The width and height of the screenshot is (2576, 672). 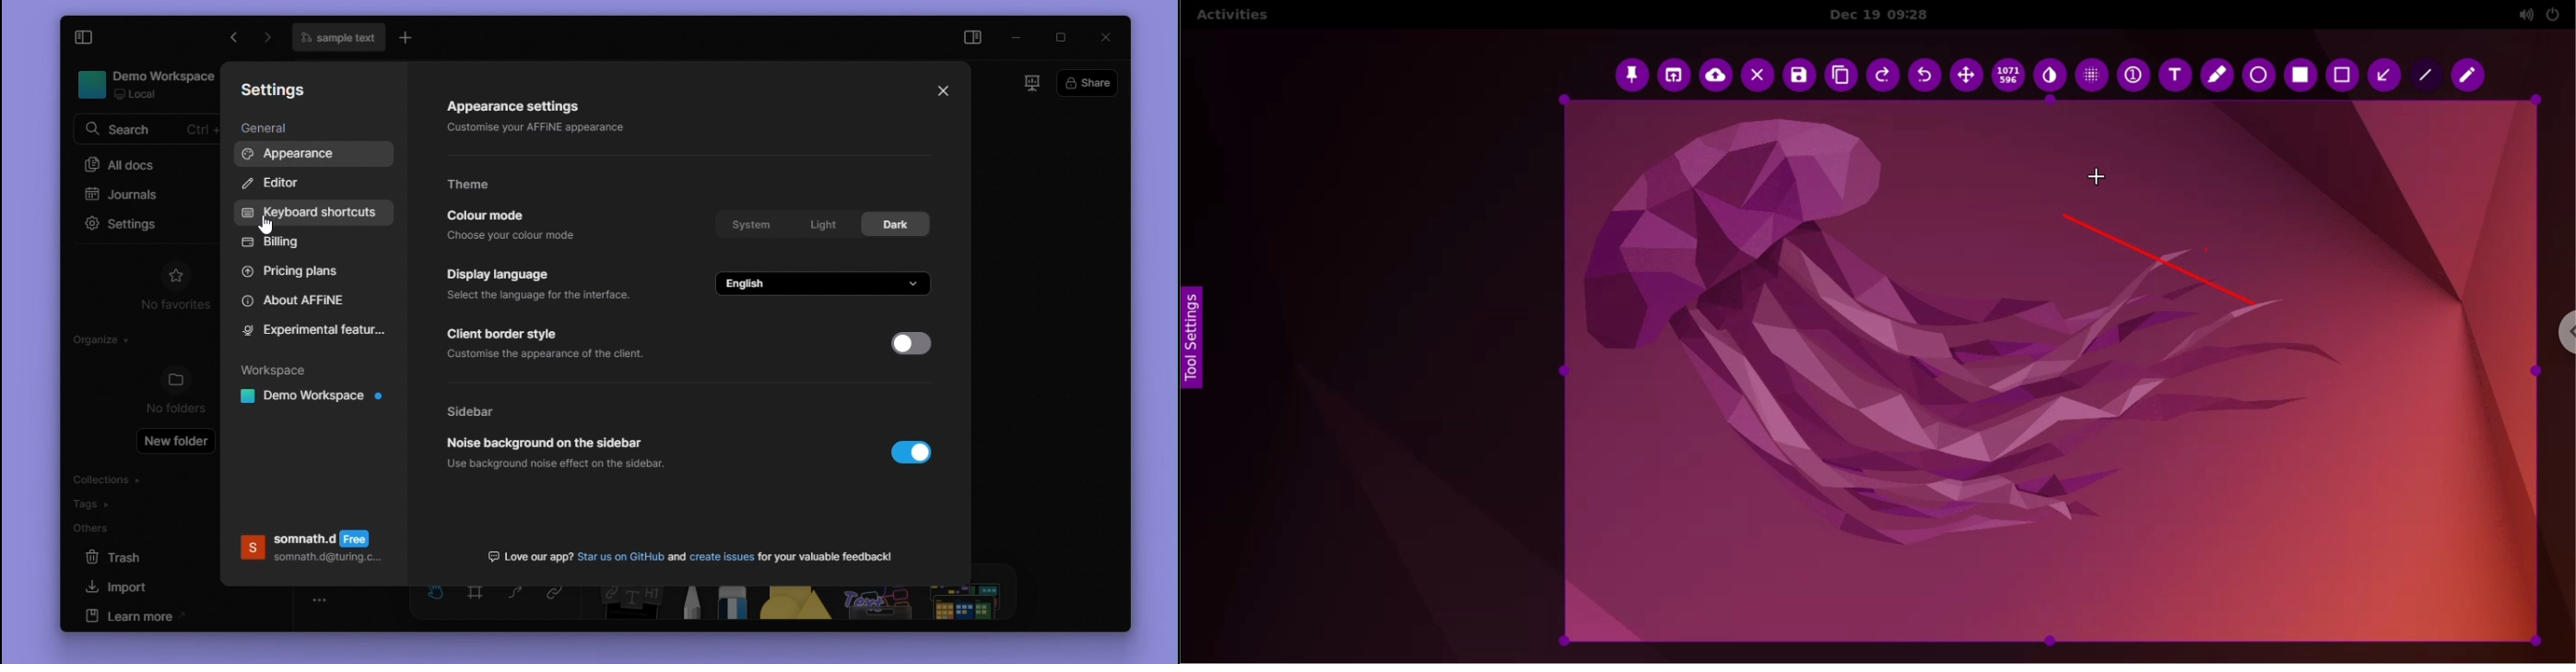 What do you see at coordinates (1088, 82) in the screenshot?
I see `share` at bounding box center [1088, 82].